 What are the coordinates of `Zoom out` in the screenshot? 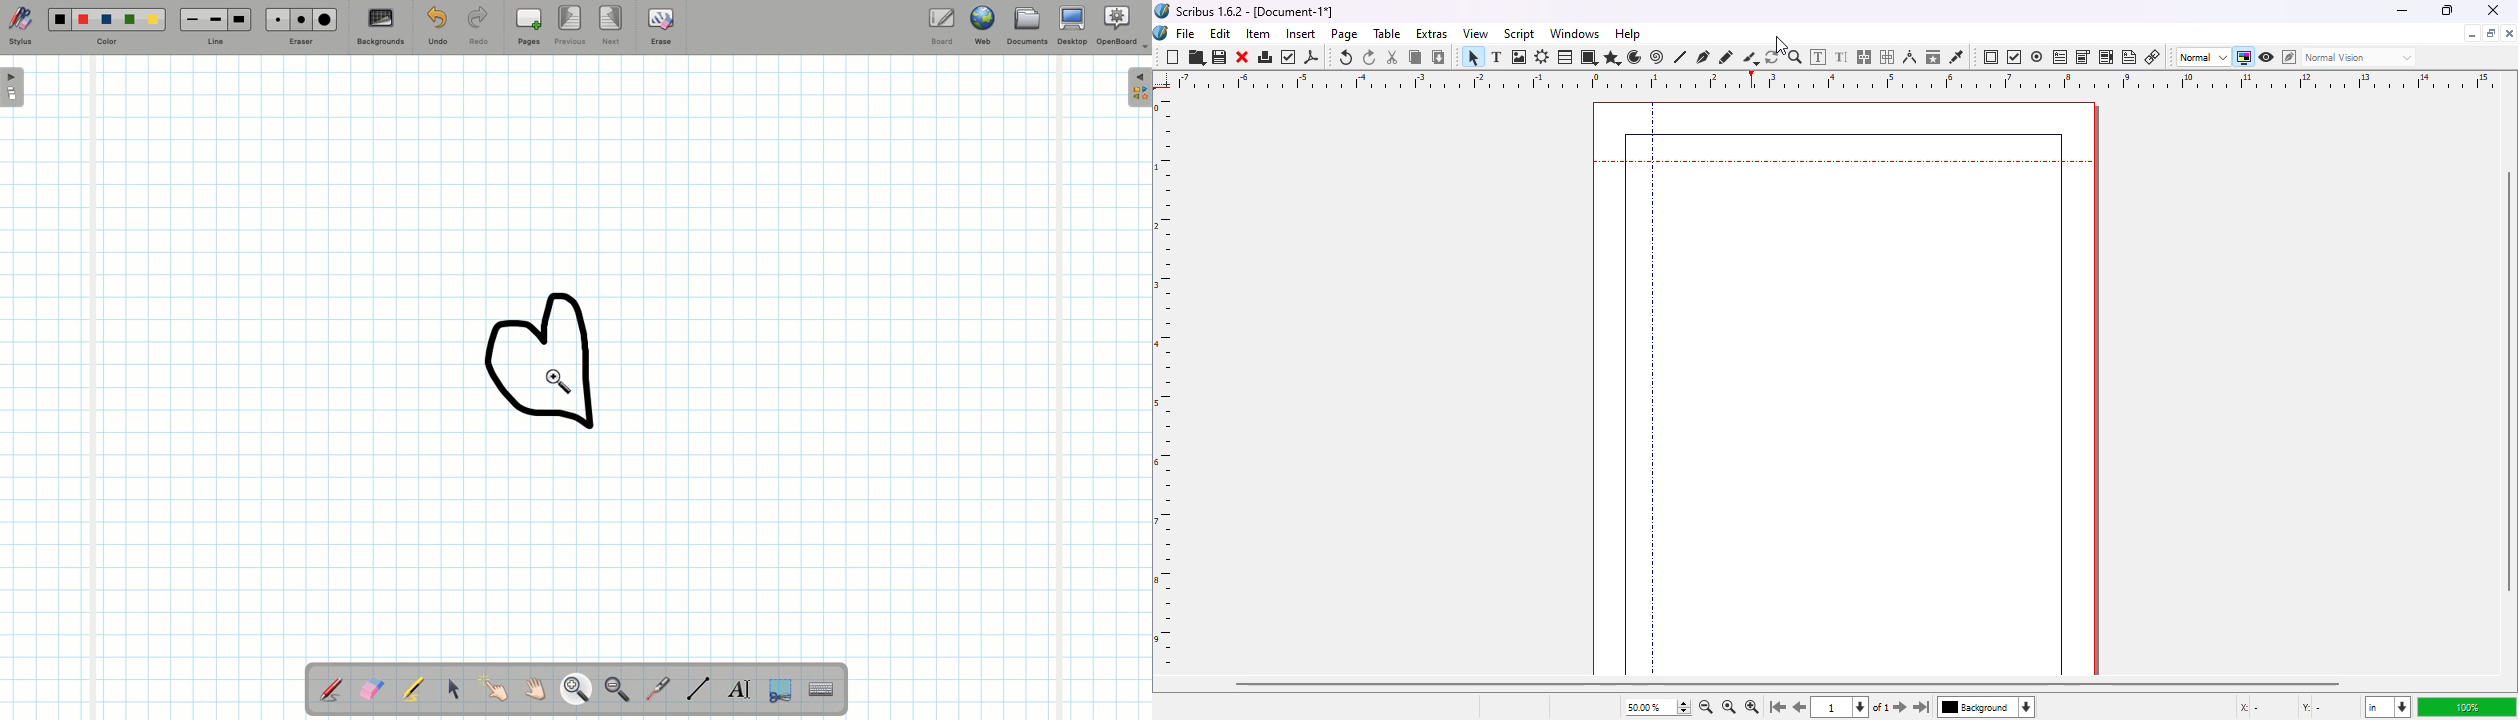 It's located at (617, 690).